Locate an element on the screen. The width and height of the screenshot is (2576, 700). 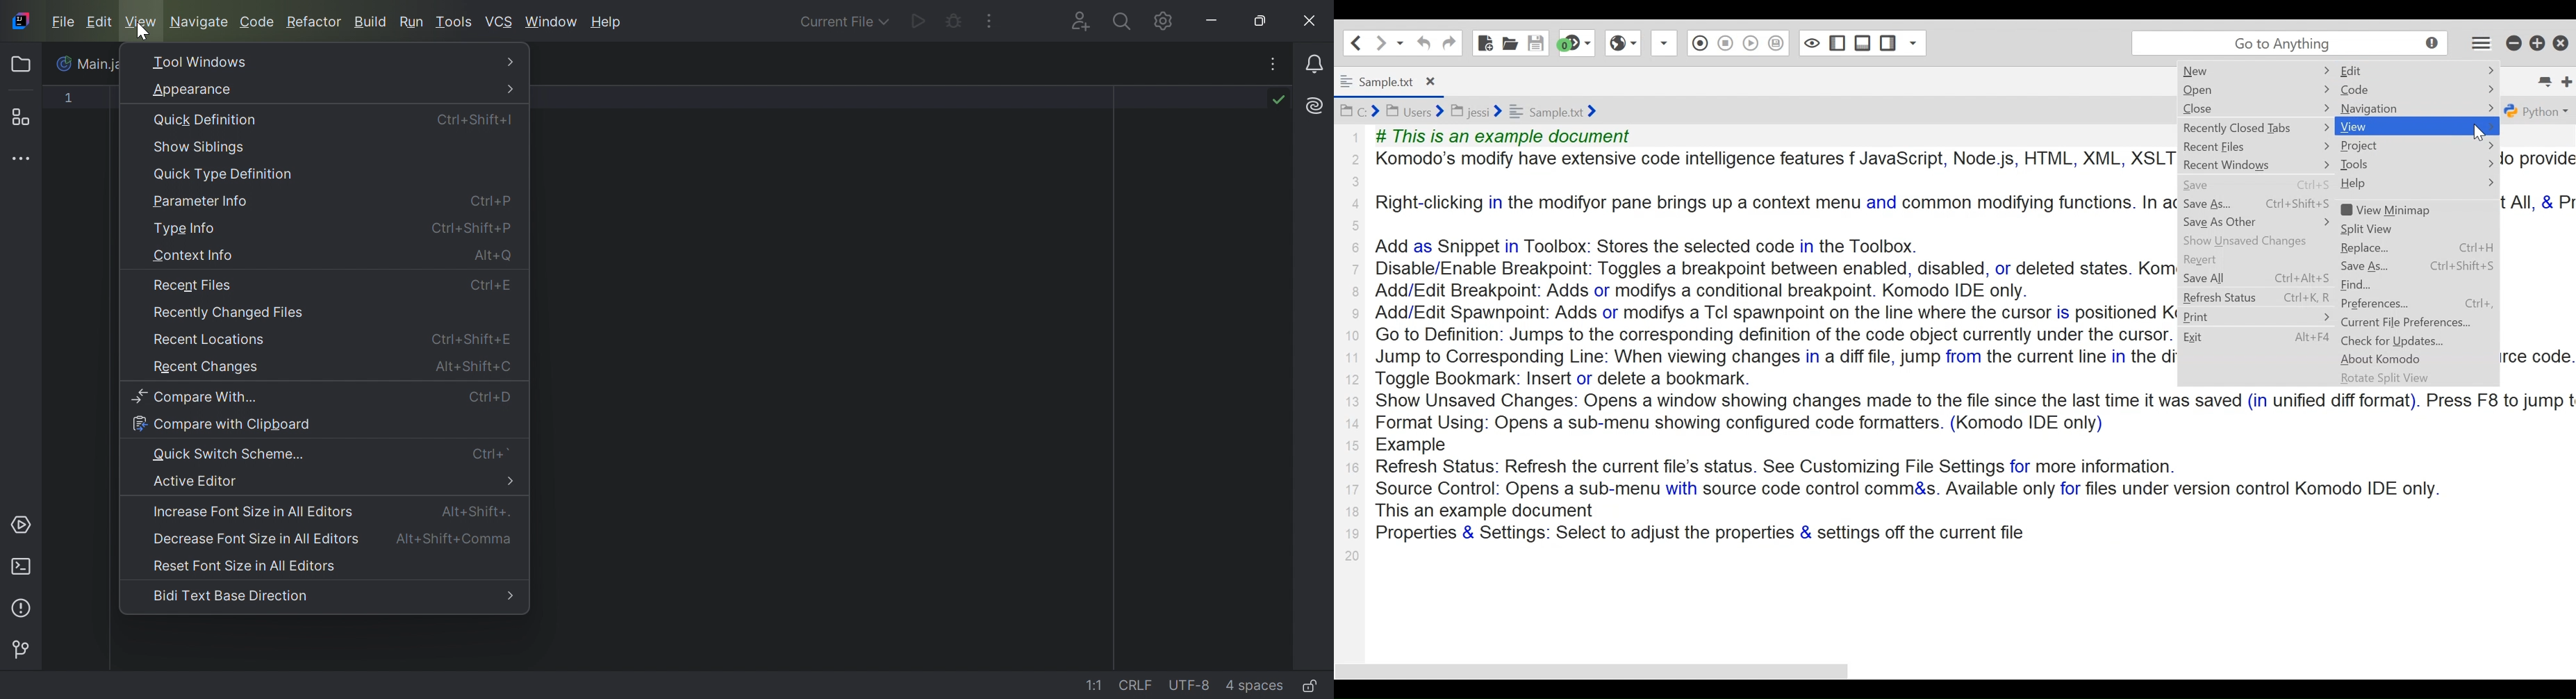
Application menu is located at coordinates (2477, 45).